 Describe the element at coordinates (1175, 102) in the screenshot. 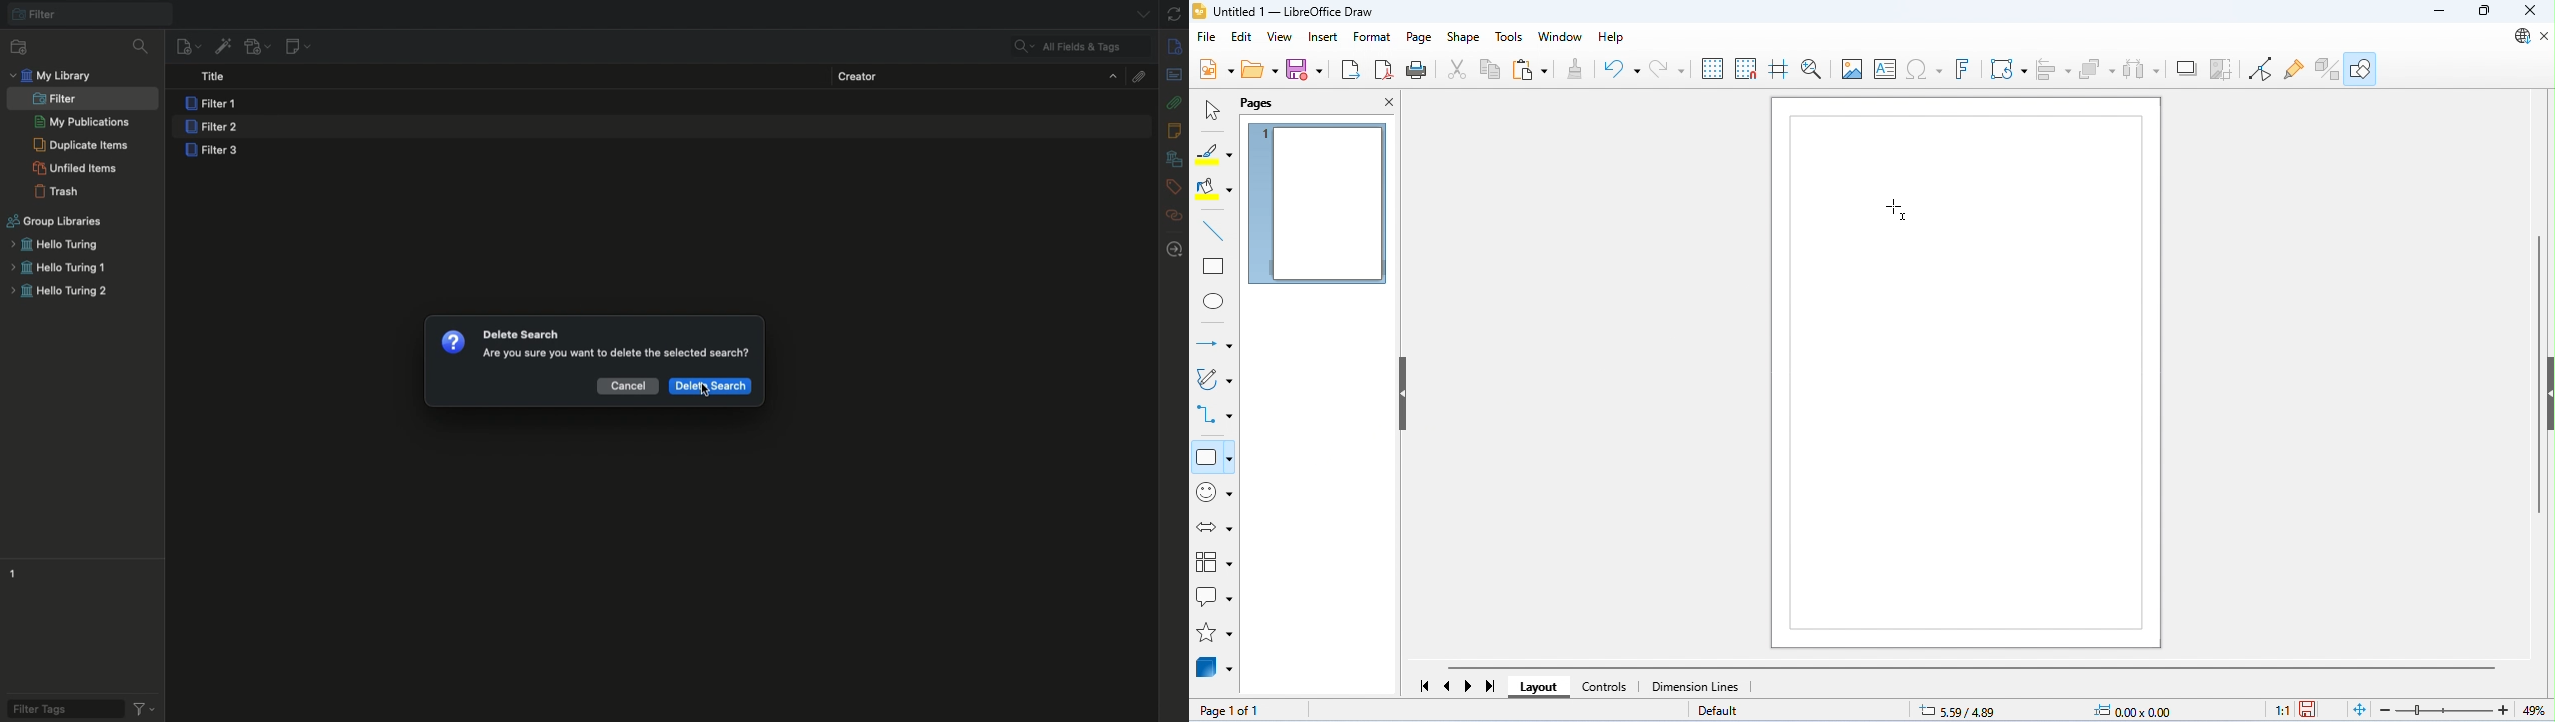

I see `Attachments` at that location.